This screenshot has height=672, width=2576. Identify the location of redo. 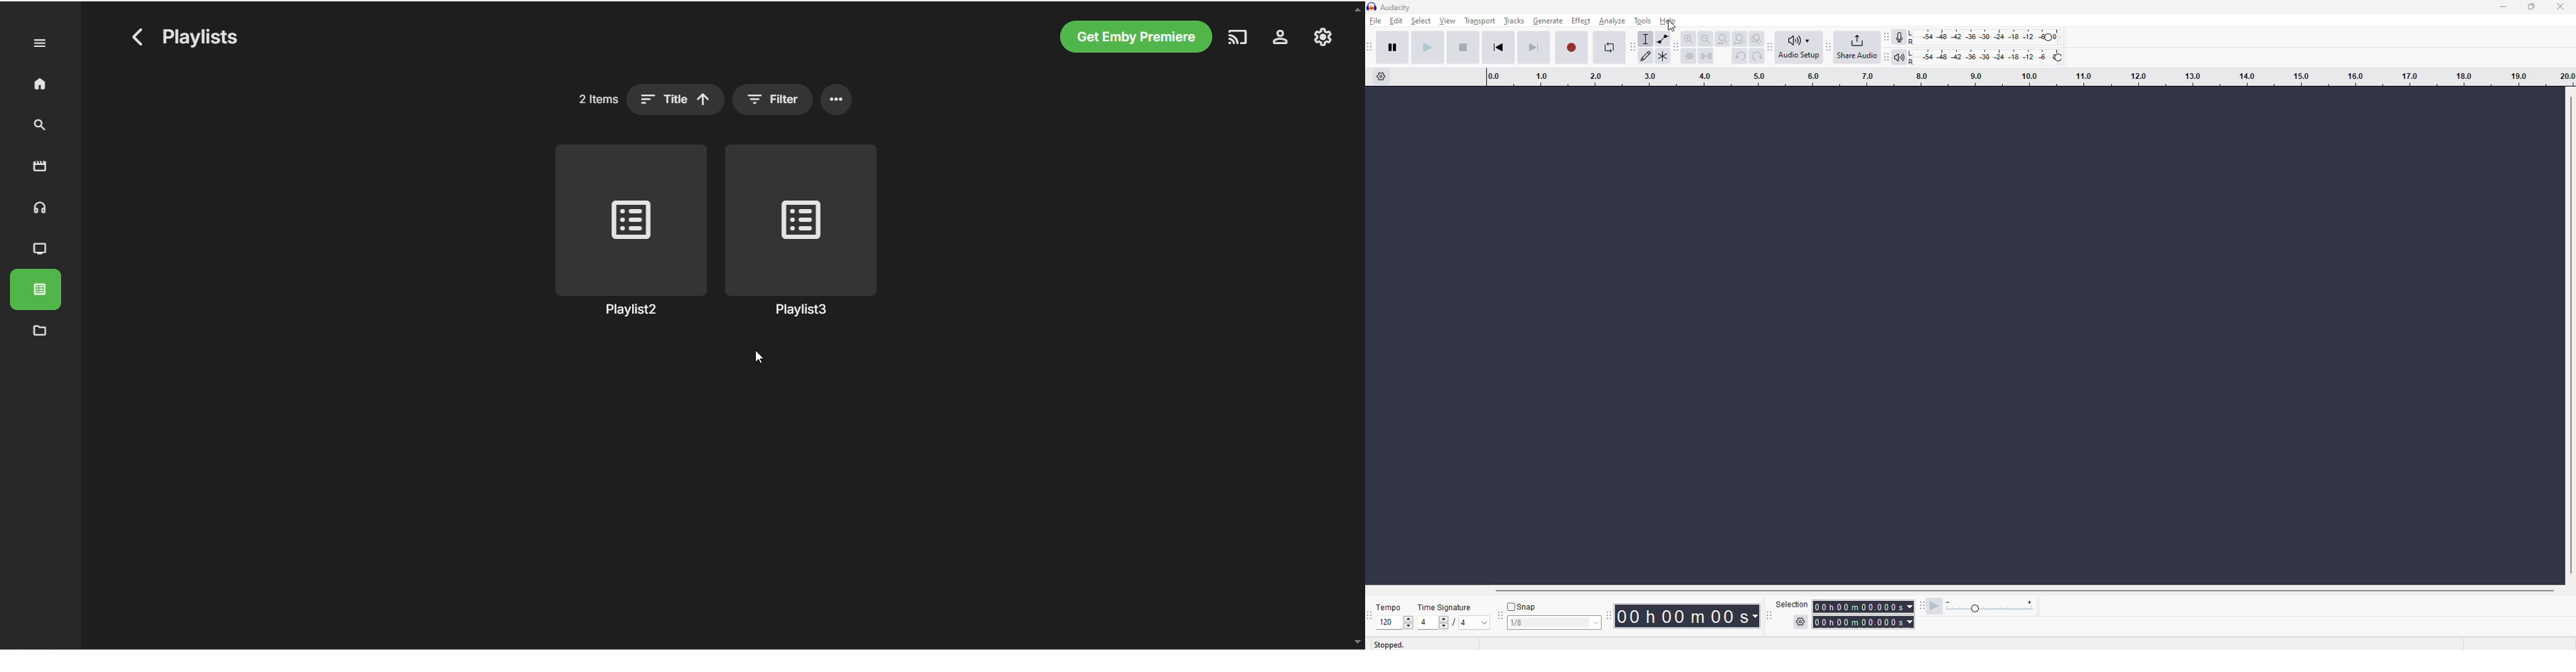
(1755, 56).